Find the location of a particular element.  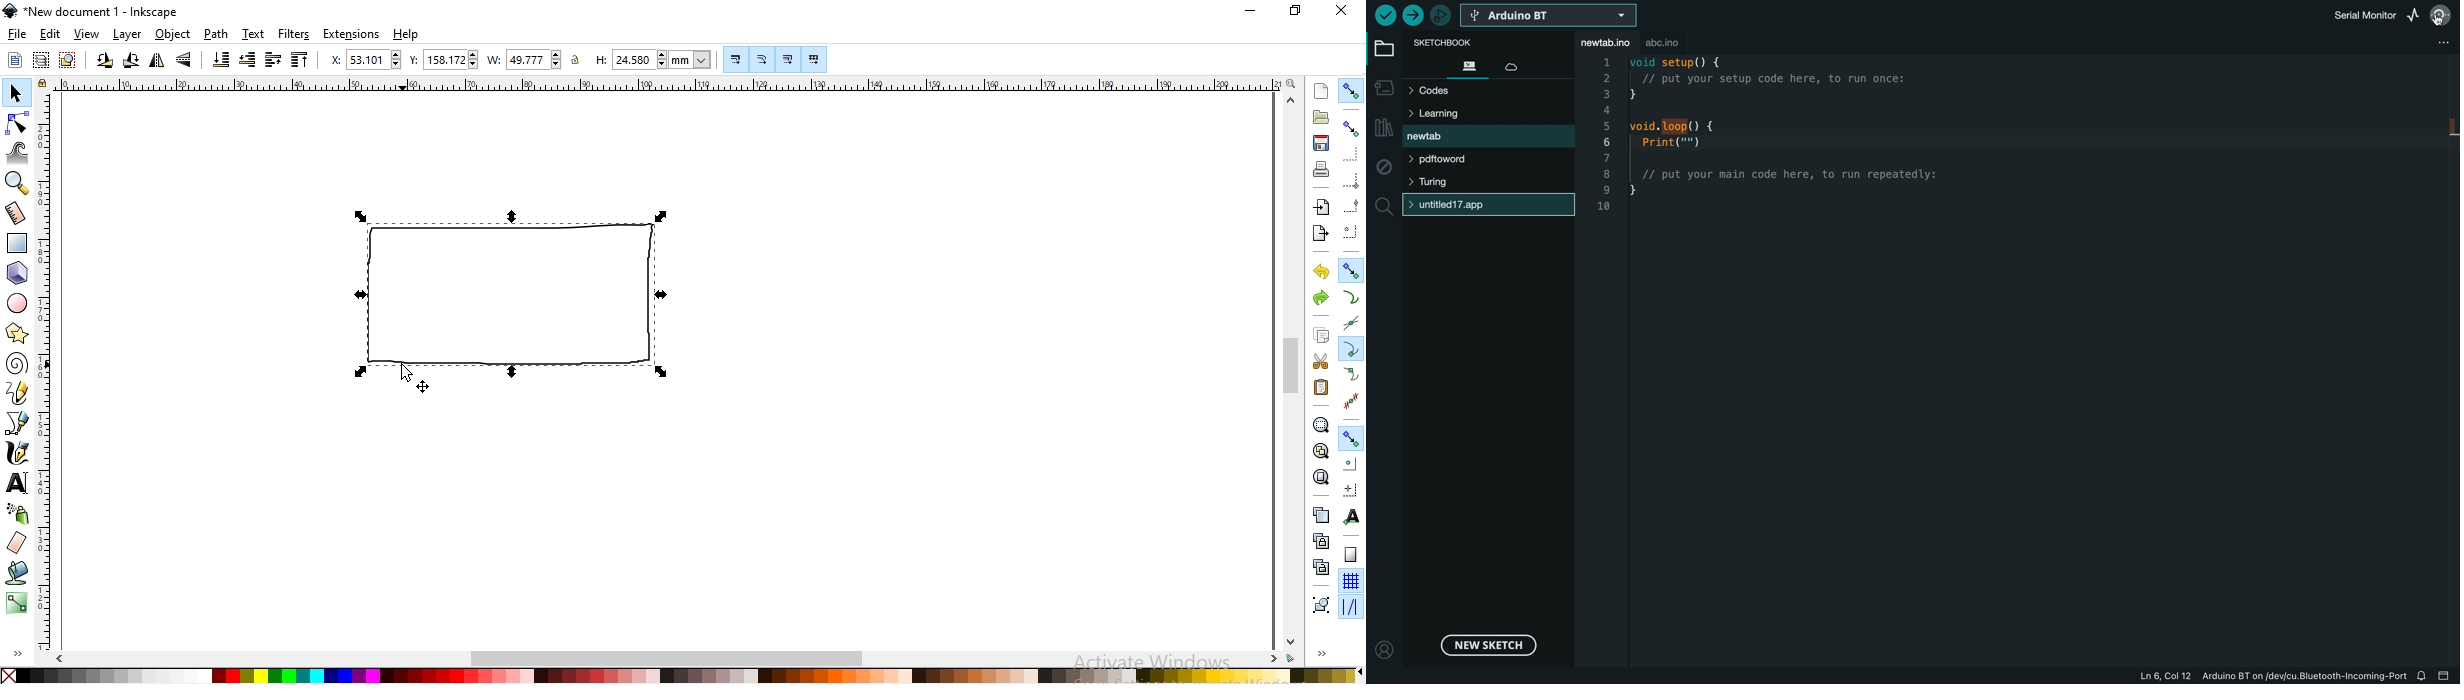

code is located at coordinates (1842, 135).